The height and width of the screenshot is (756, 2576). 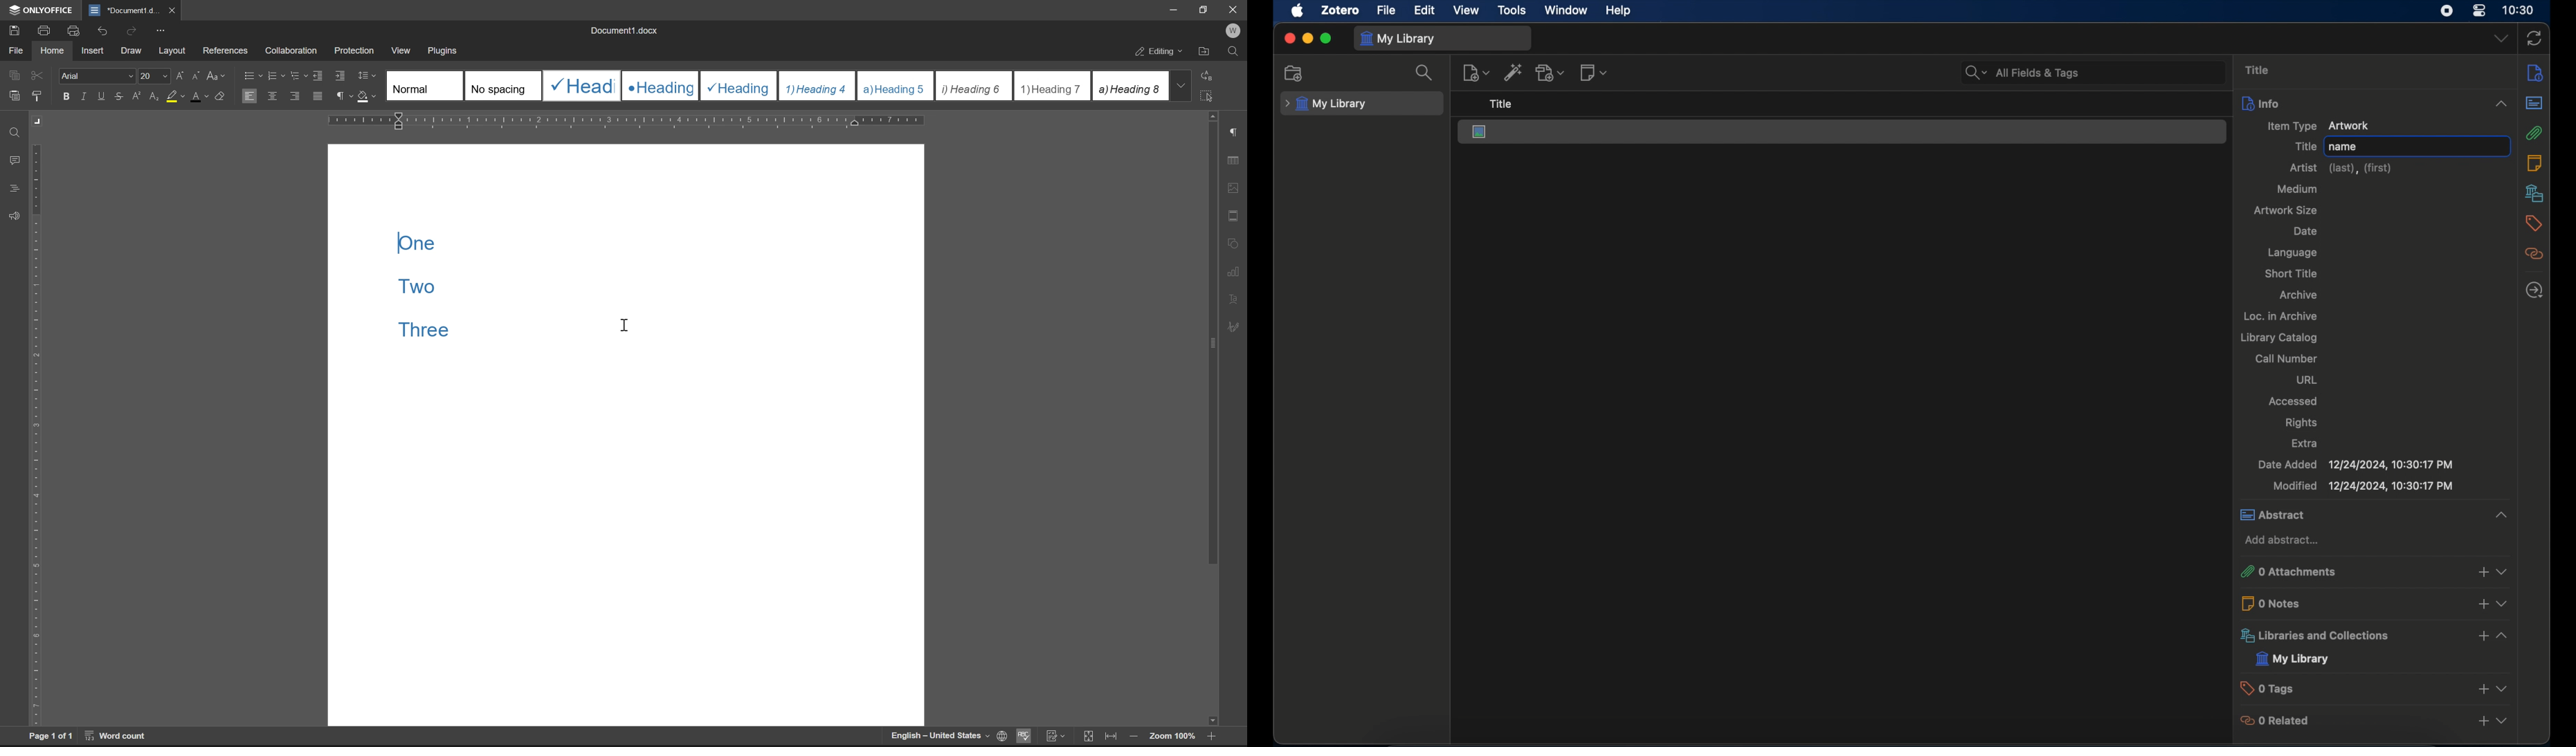 I want to click on modified, so click(x=2364, y=487).